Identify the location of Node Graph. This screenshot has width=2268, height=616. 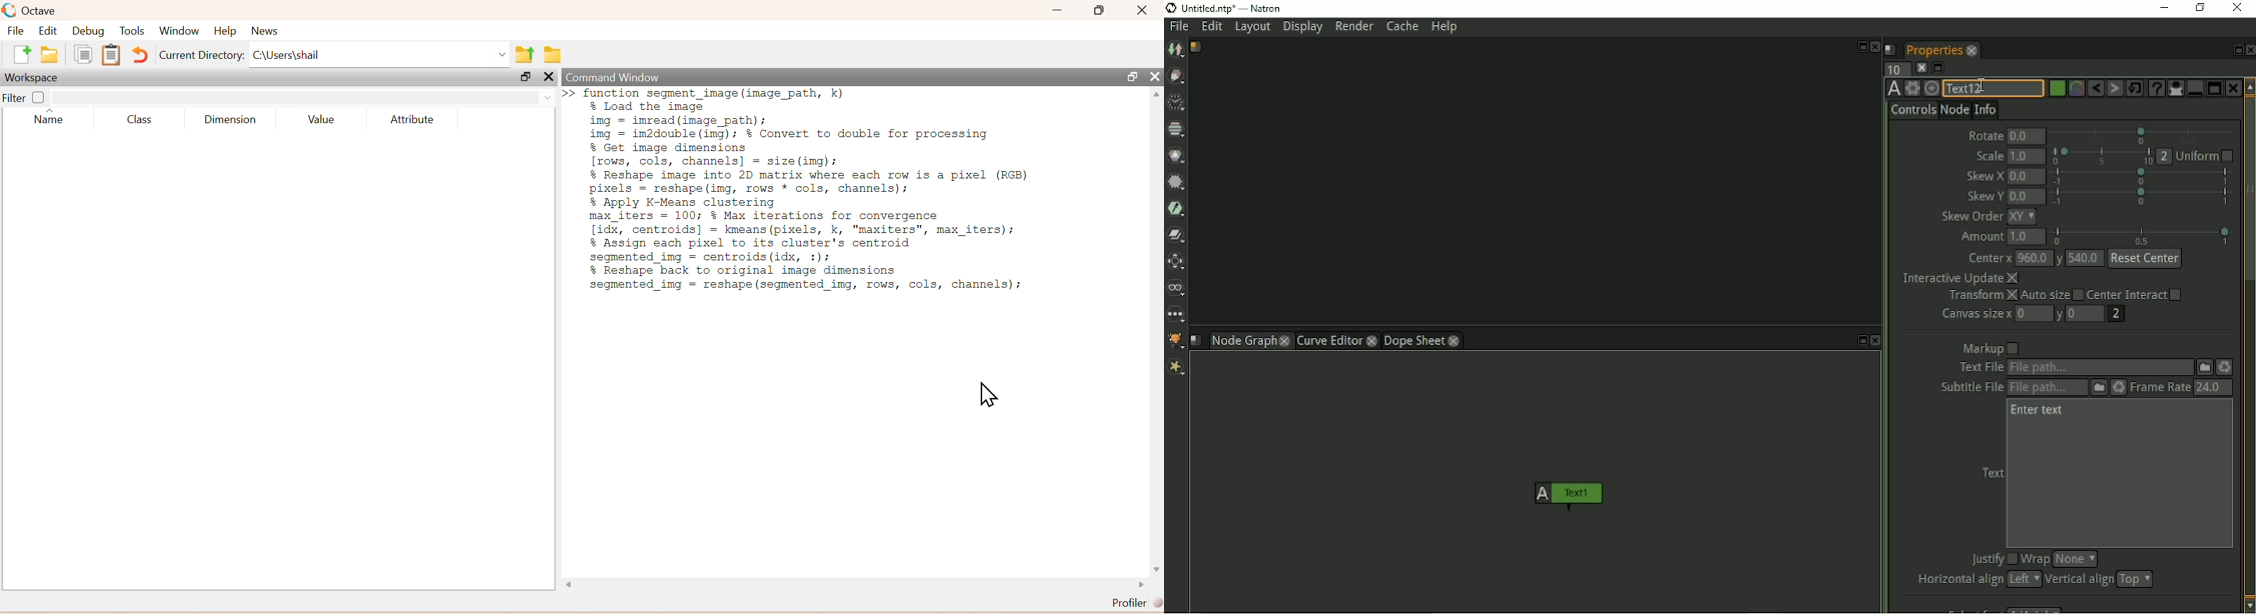
(1242, 342).